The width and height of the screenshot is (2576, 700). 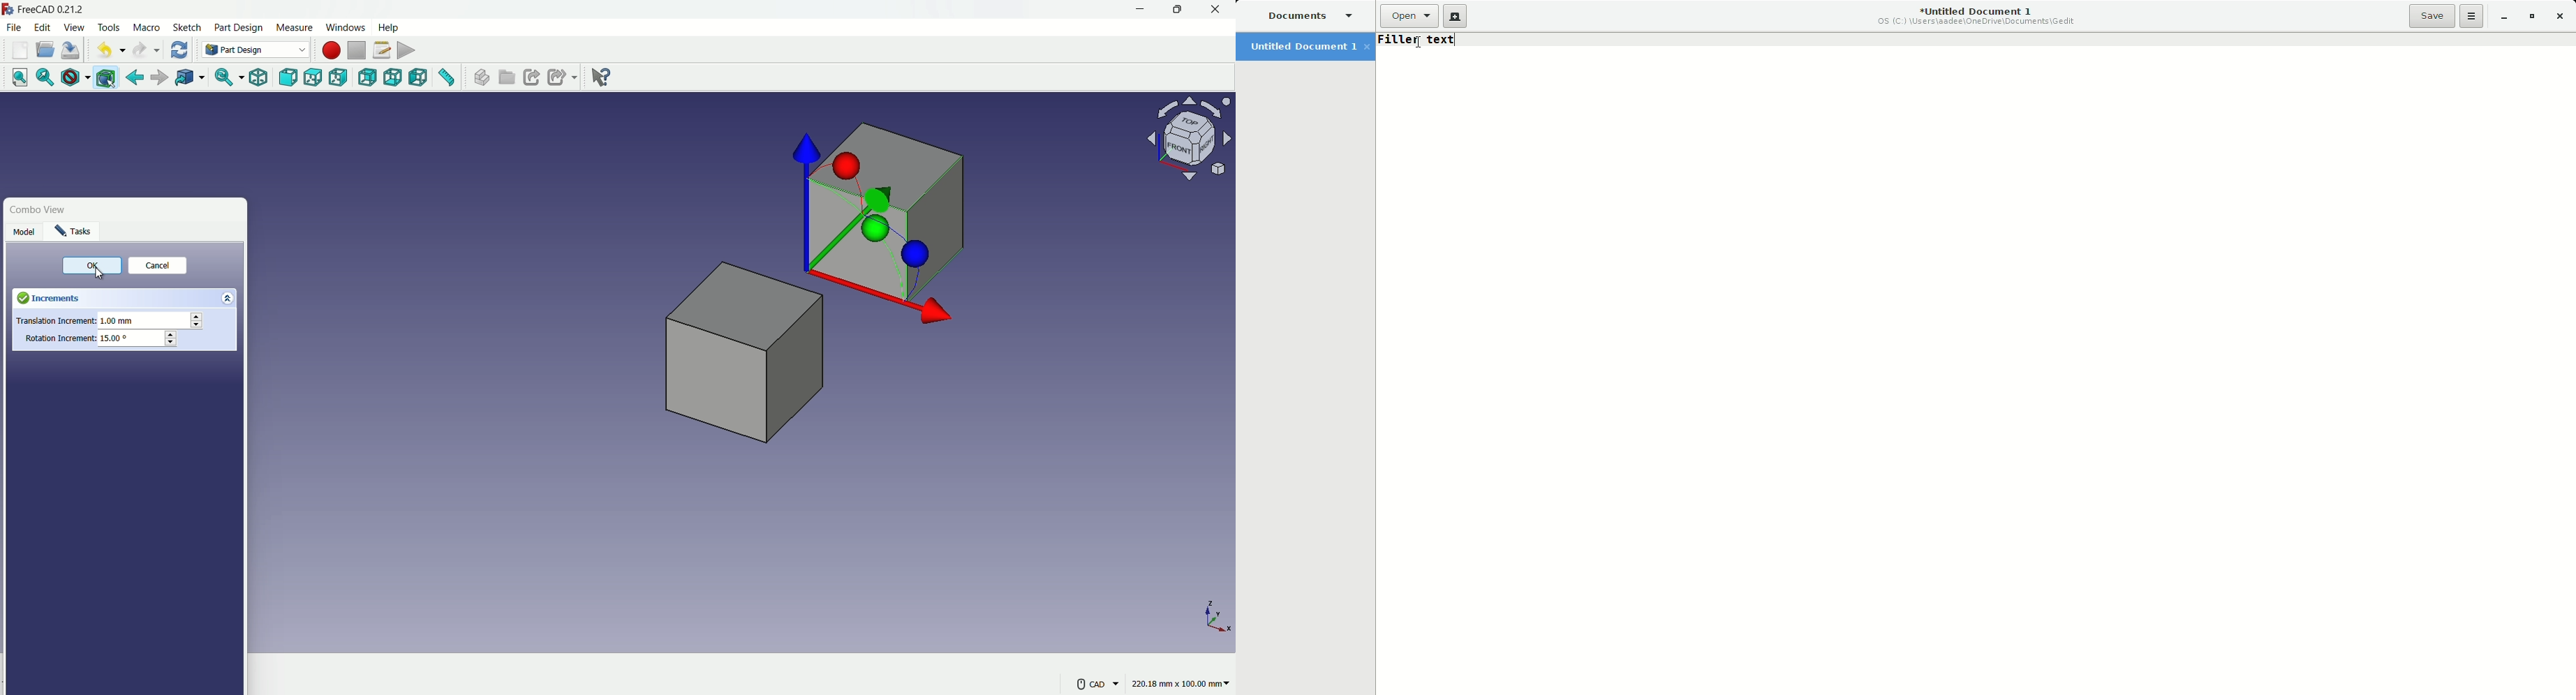 I want to click on make link, so click(x=532, y=79).